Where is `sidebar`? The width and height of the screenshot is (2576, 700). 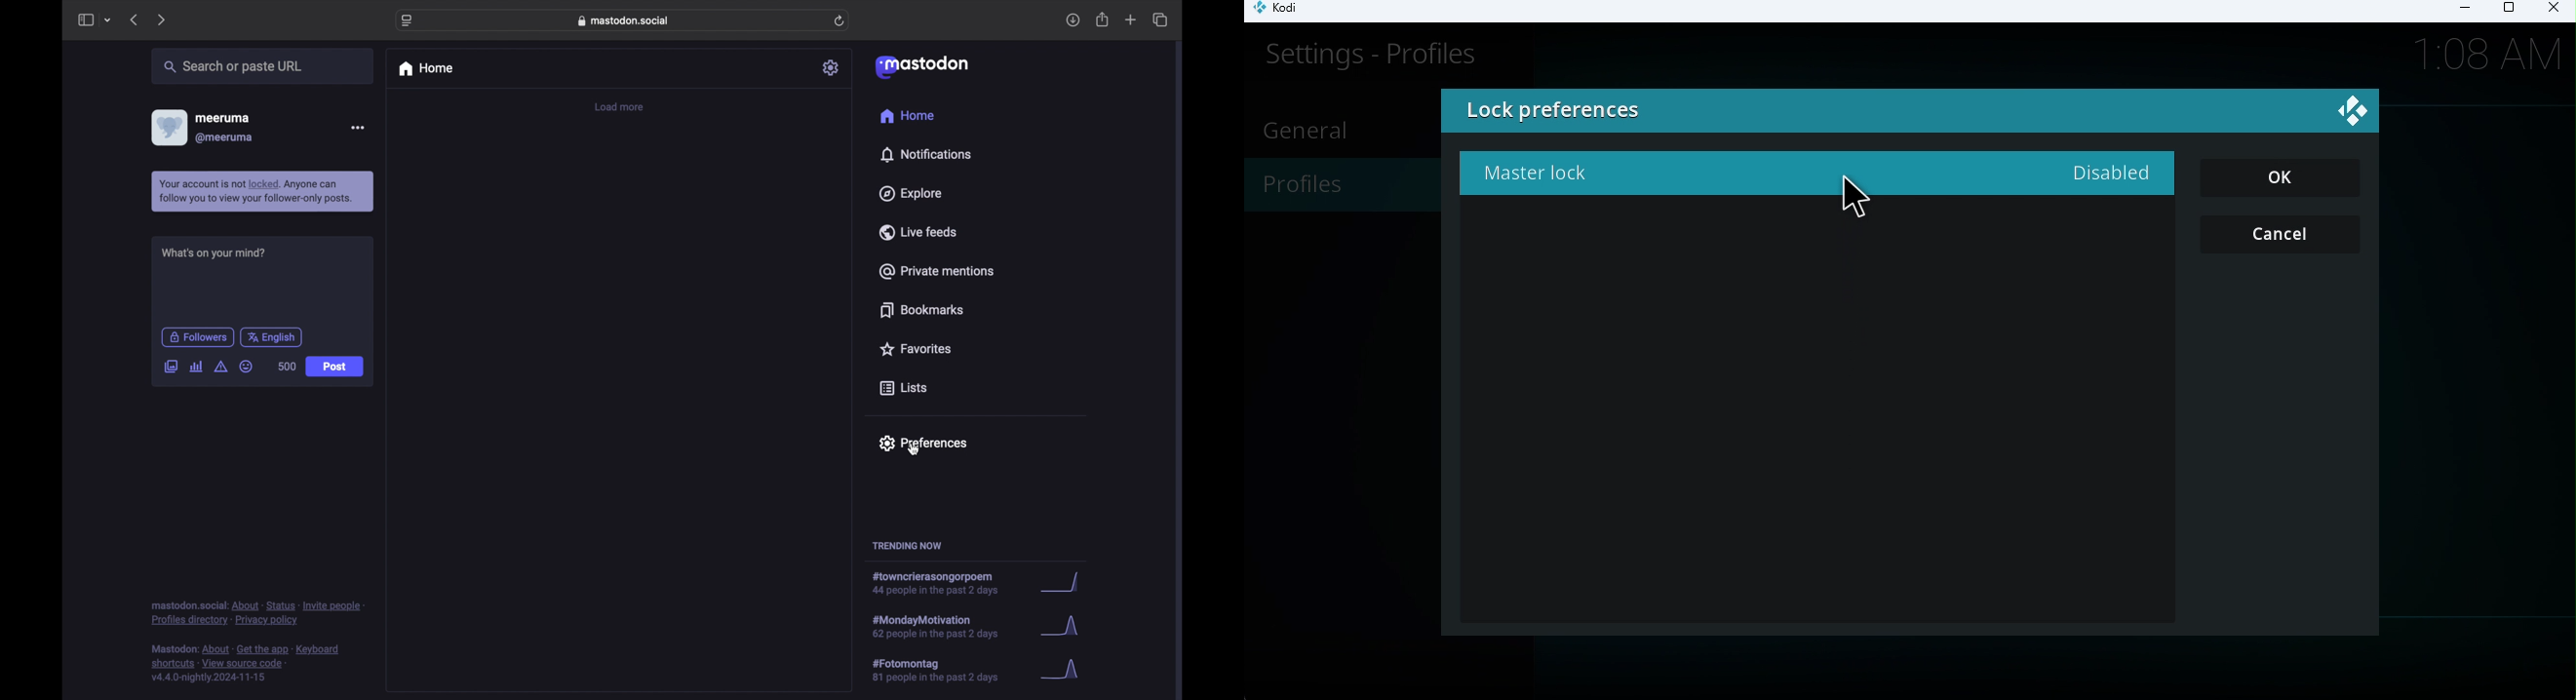 sidebar is located at coordinates (85, 19).